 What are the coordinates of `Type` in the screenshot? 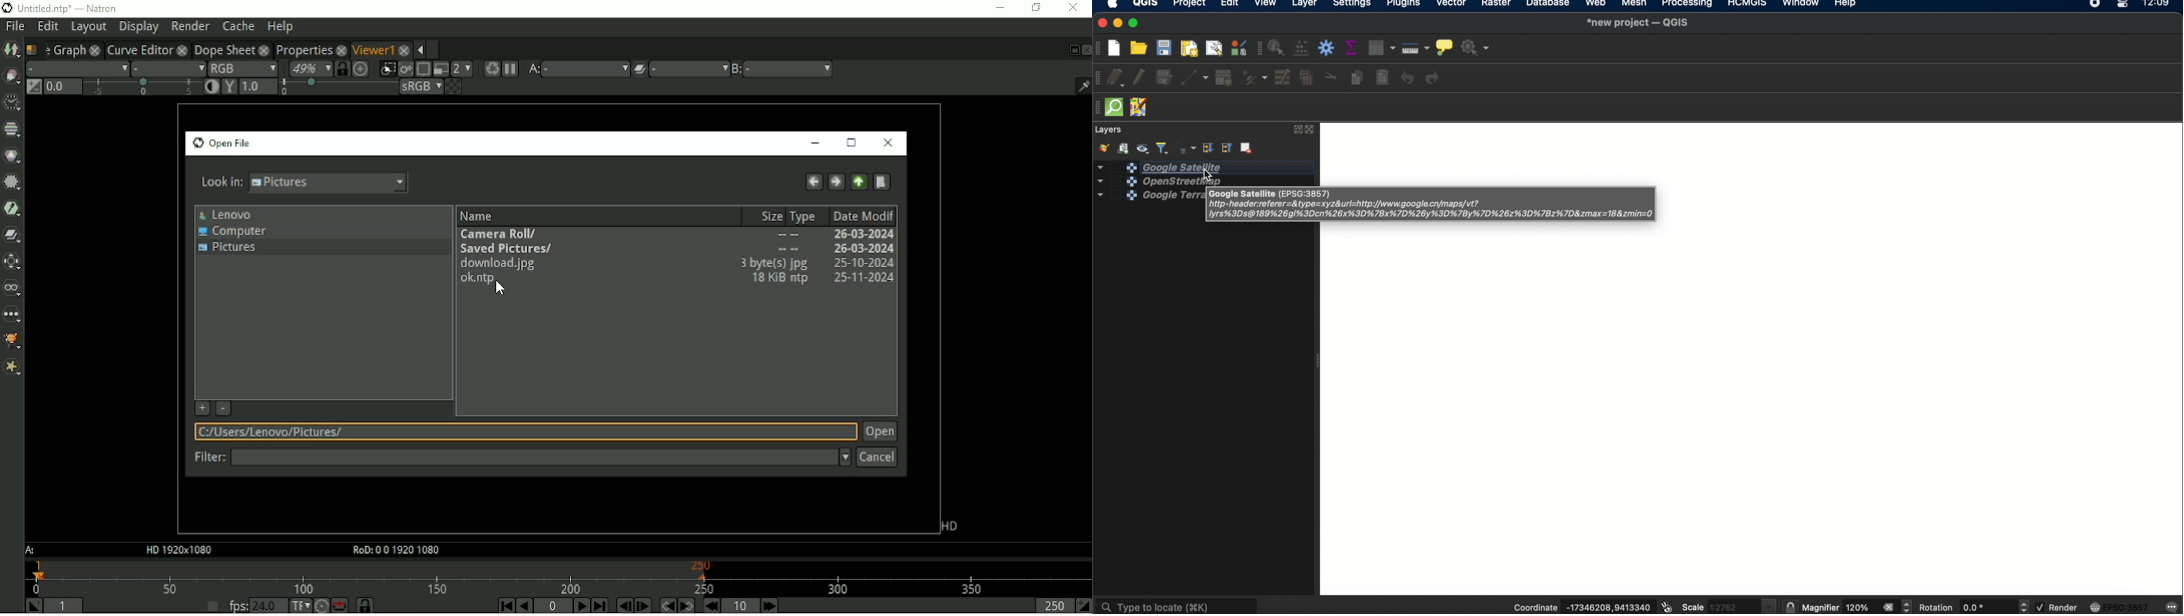 It's located at (805, 217).